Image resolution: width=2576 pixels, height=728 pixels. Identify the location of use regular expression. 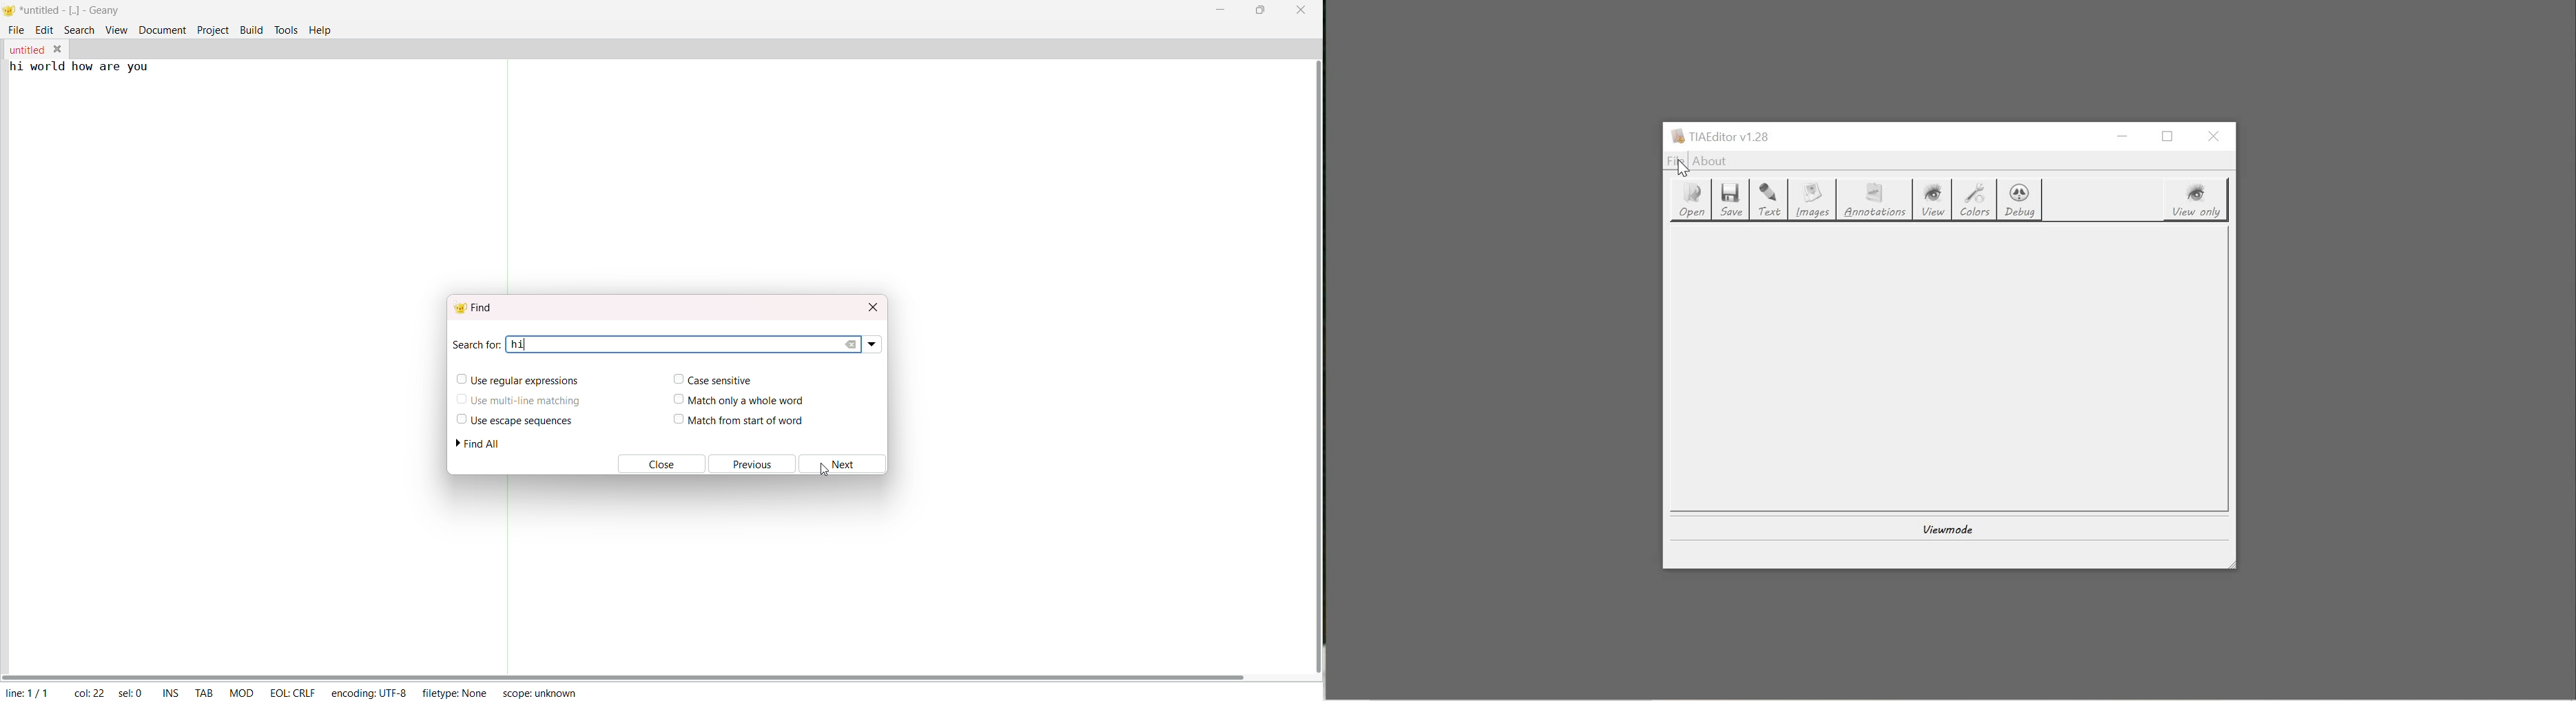
(519, 378).